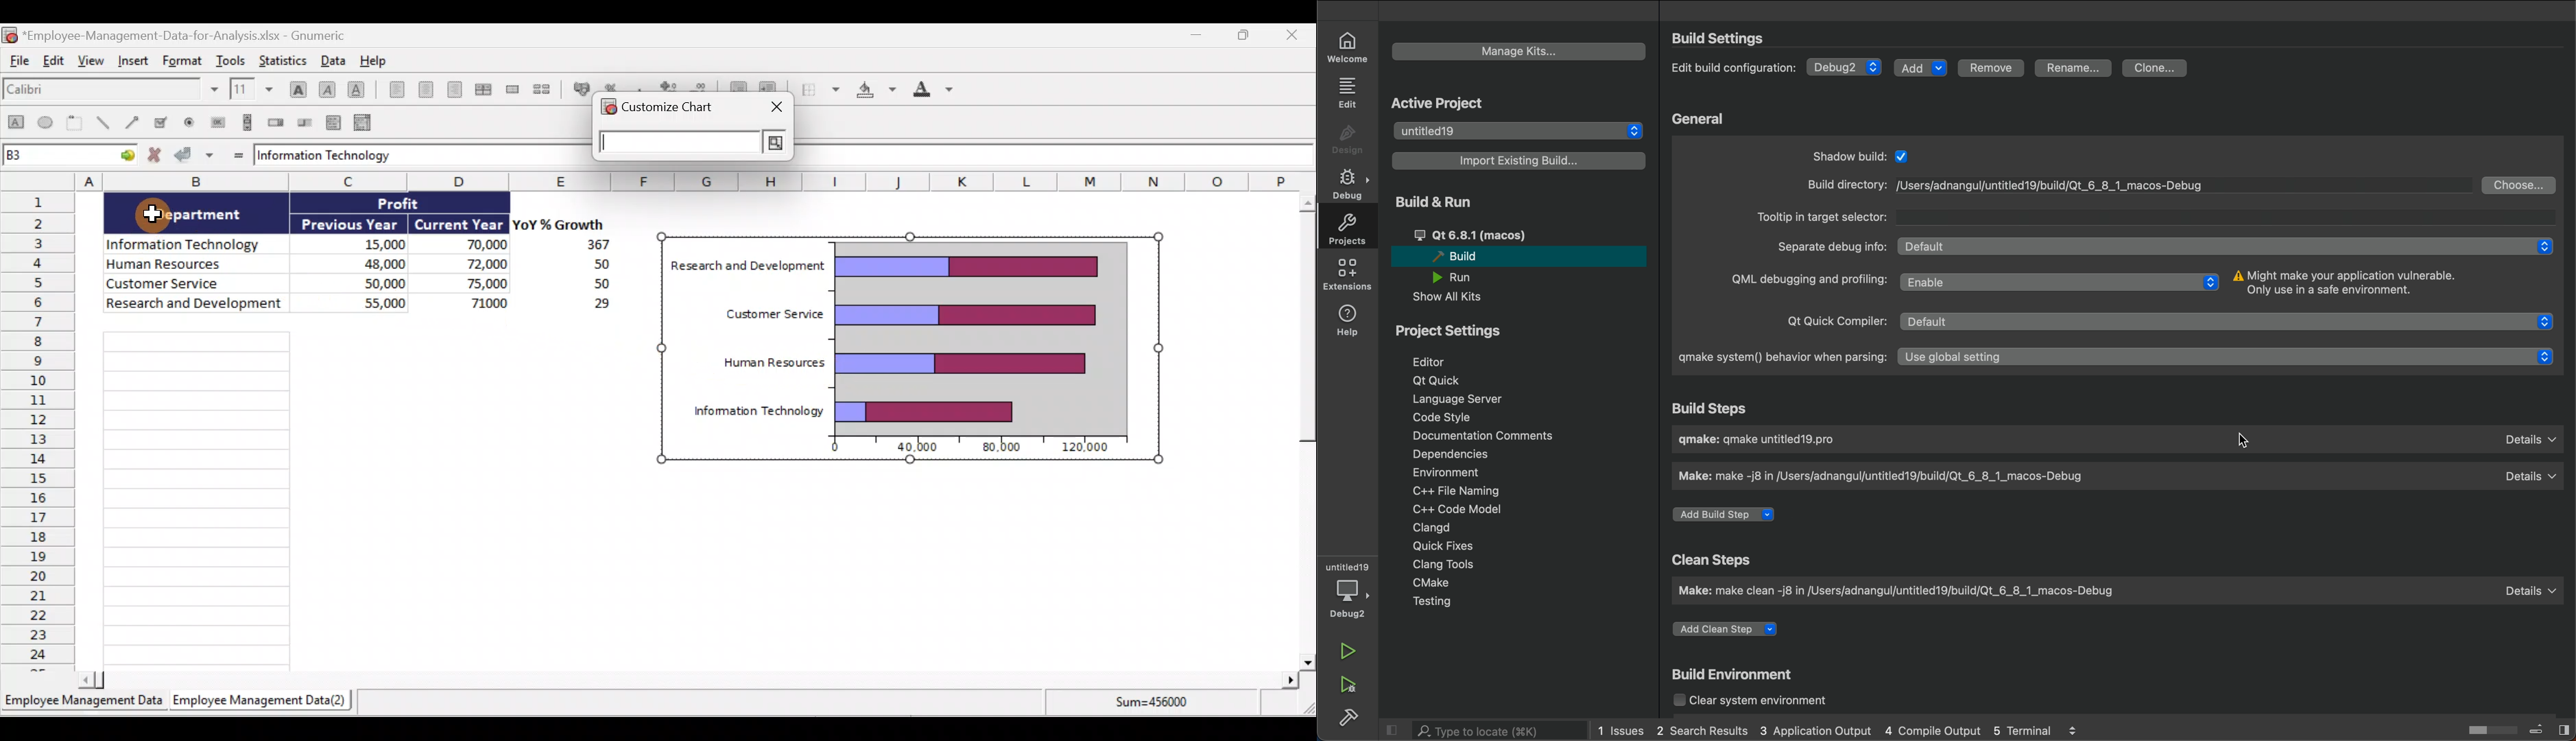  What do you see at coordinates (1439, 545) in the screenshot?
I see `quick fixes` at bounding box center [1439, 545].